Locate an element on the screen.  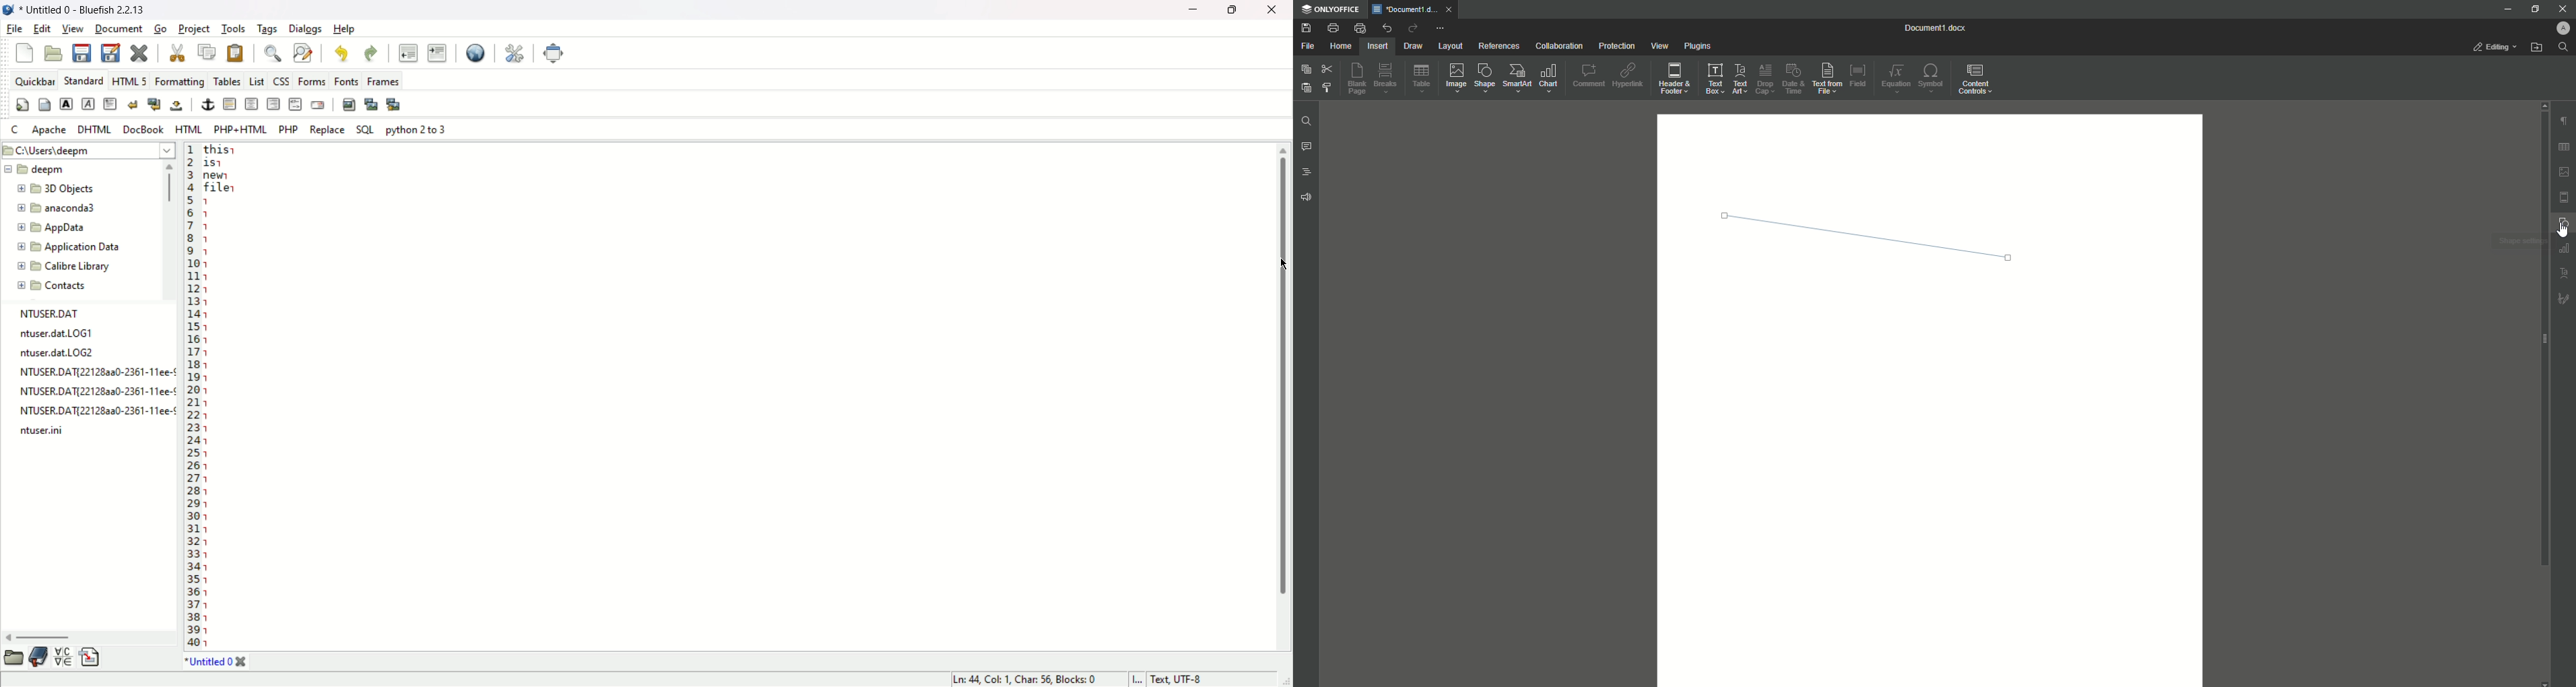
More Options is located at coordinates (1441, 29).